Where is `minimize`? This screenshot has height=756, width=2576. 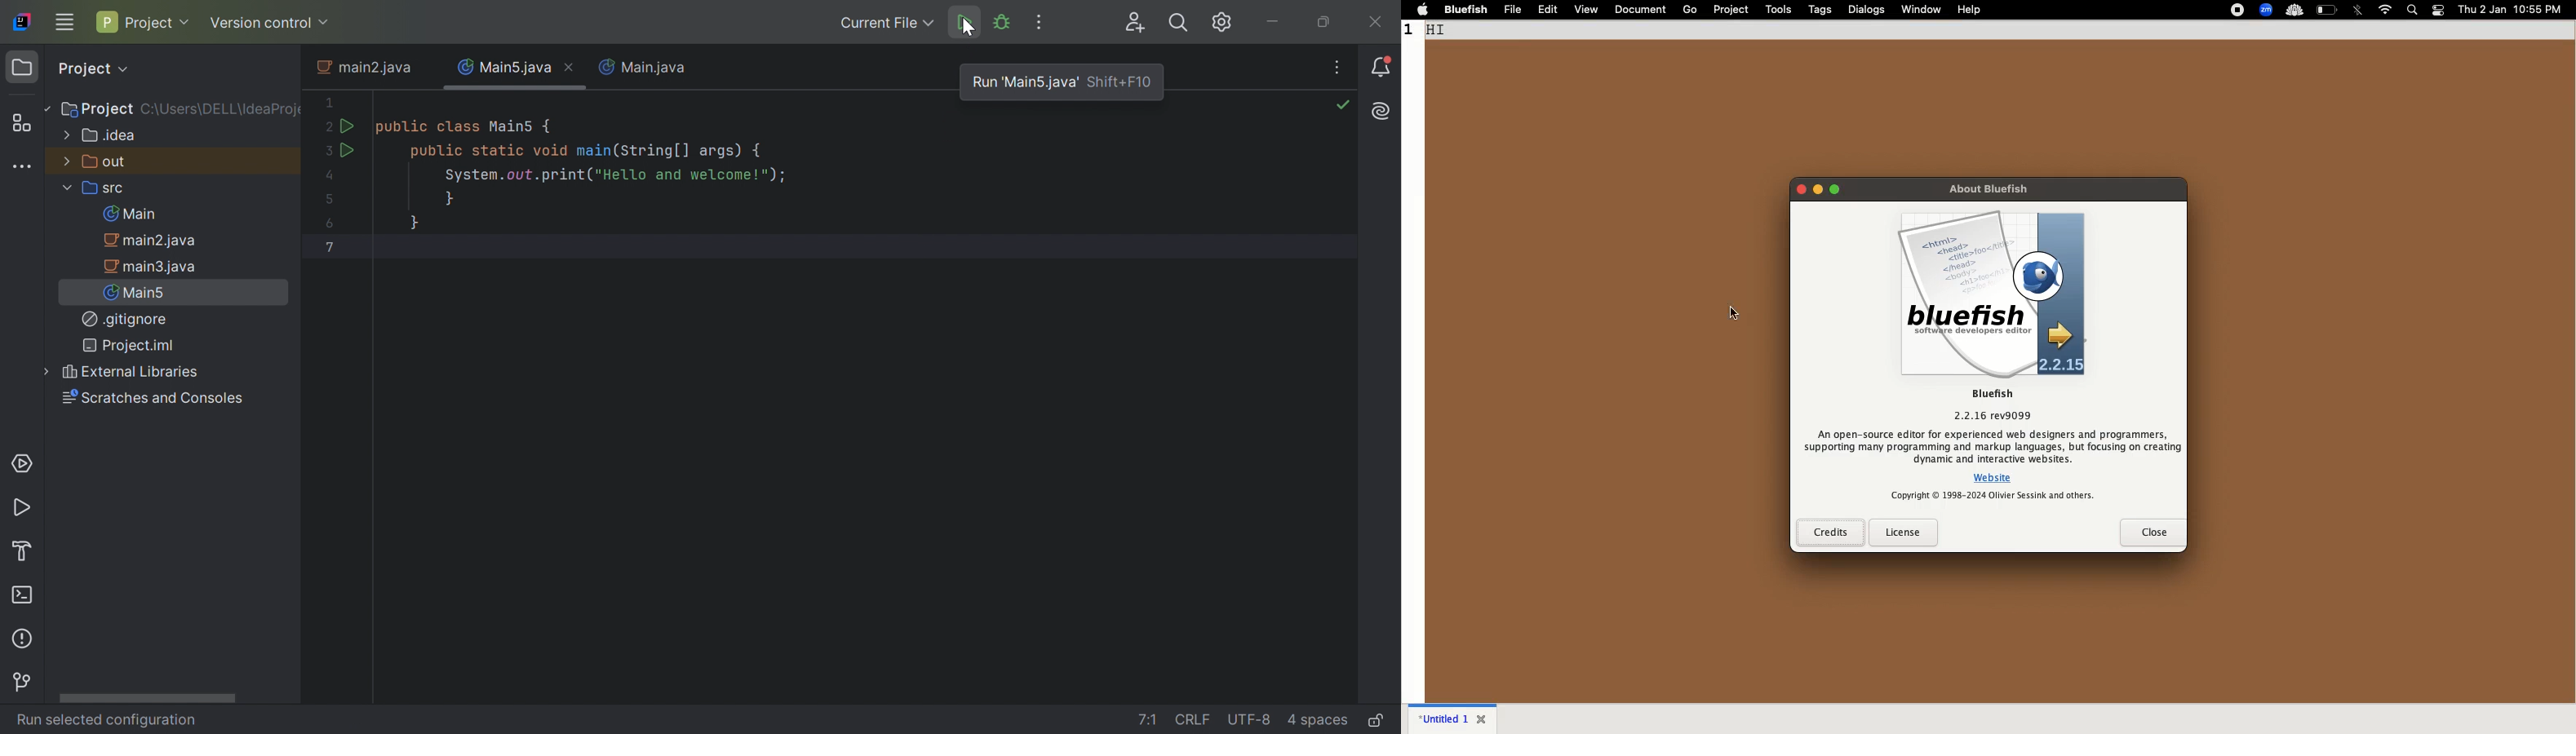
minimize is located at coordinates (1818, 189).